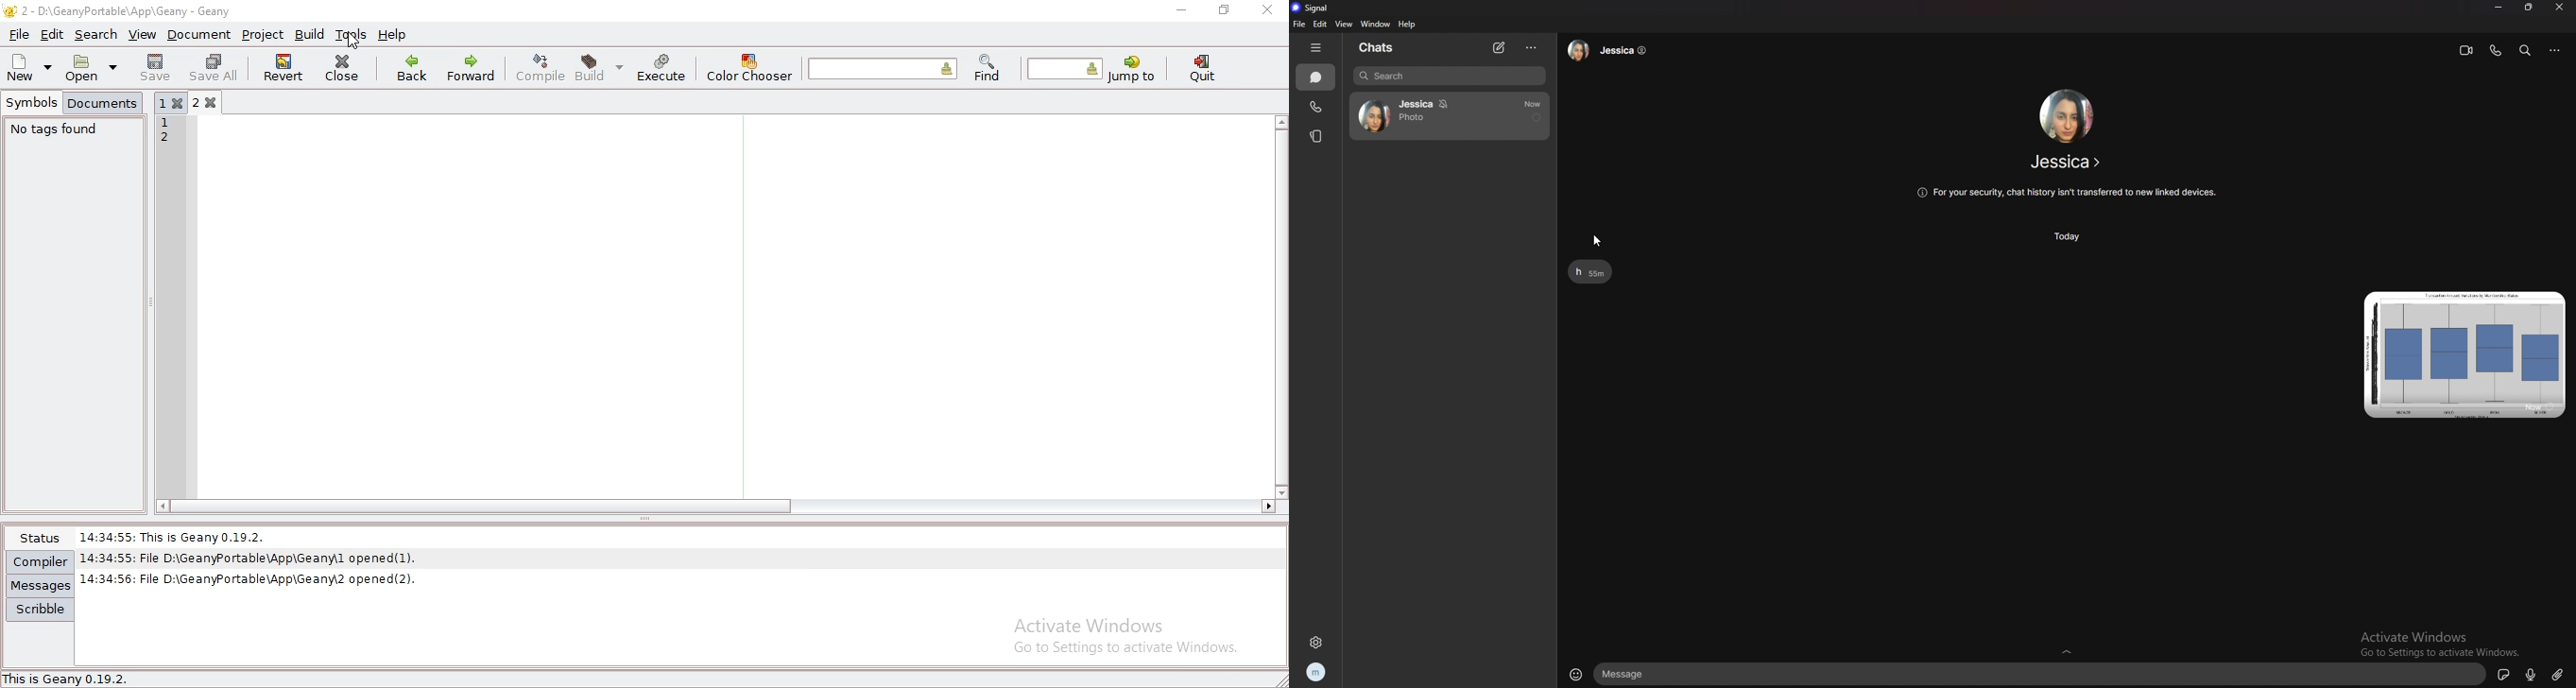  Describe the element at coordinates (1499, 48) in the screenshot. I see `new chat` at that location.